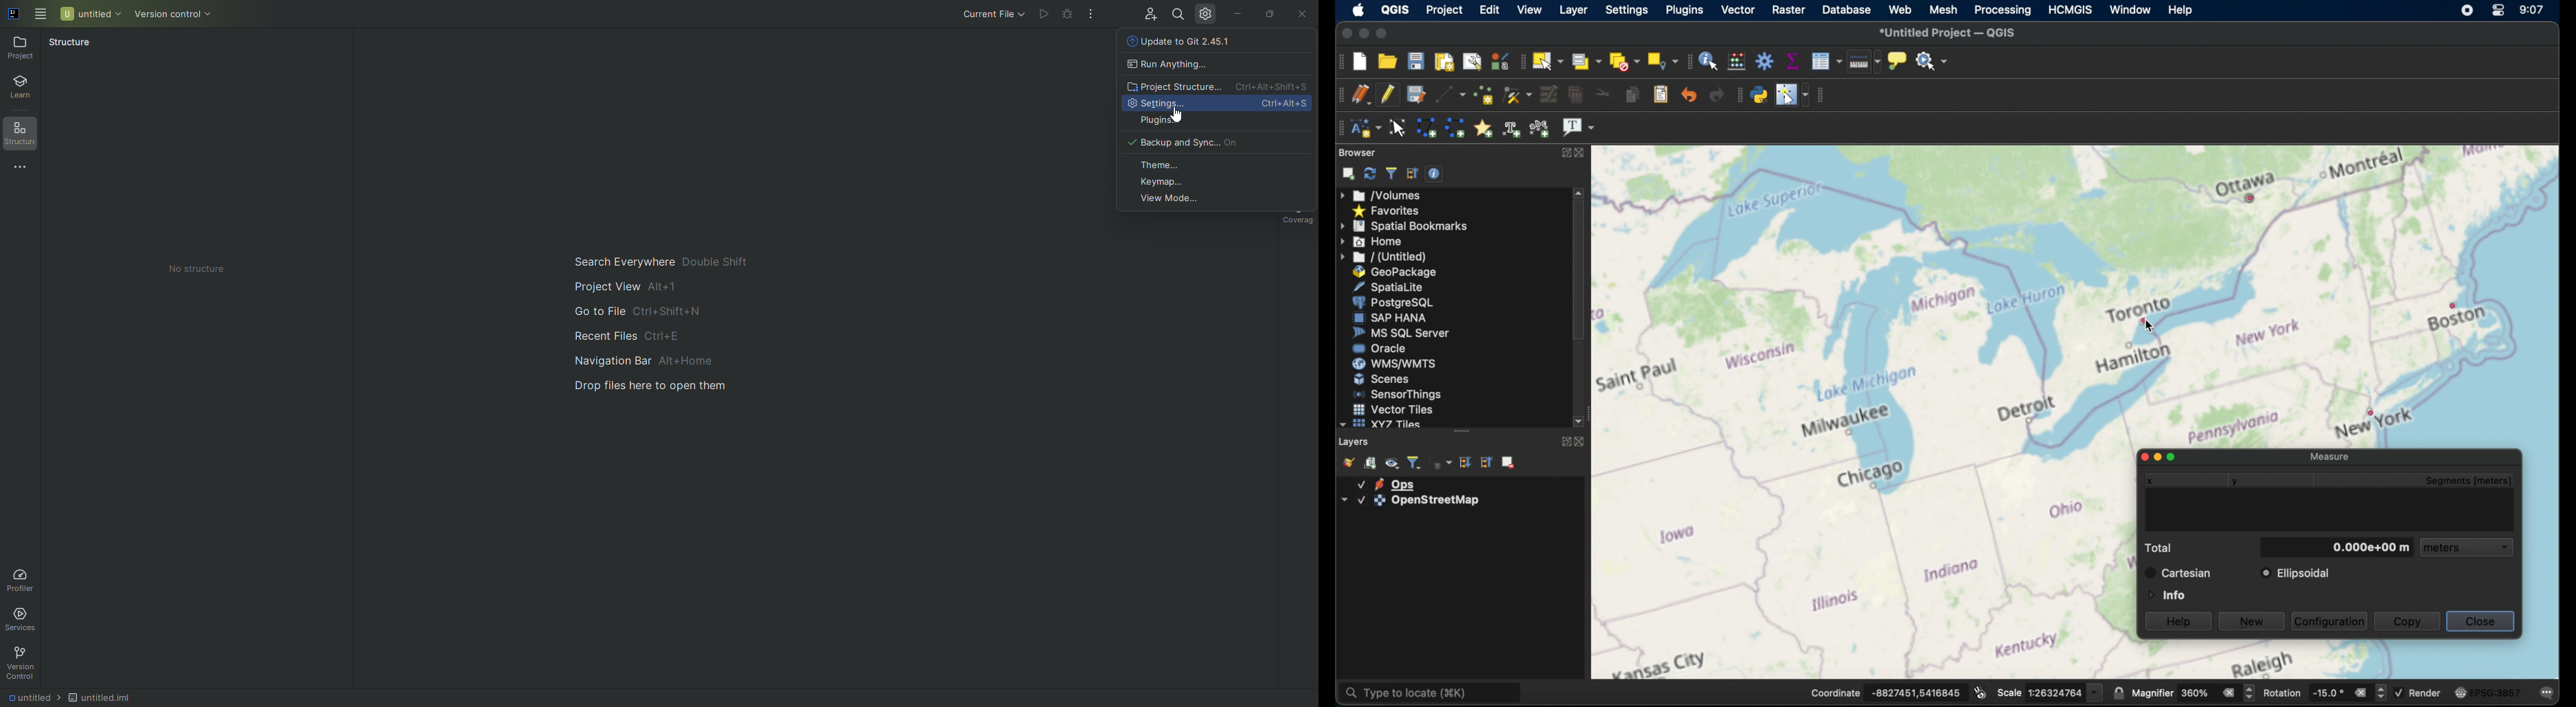 The width and height of the screenshot is (2576, 728). I want to click on attributes toolbar, so click(1688, 62).